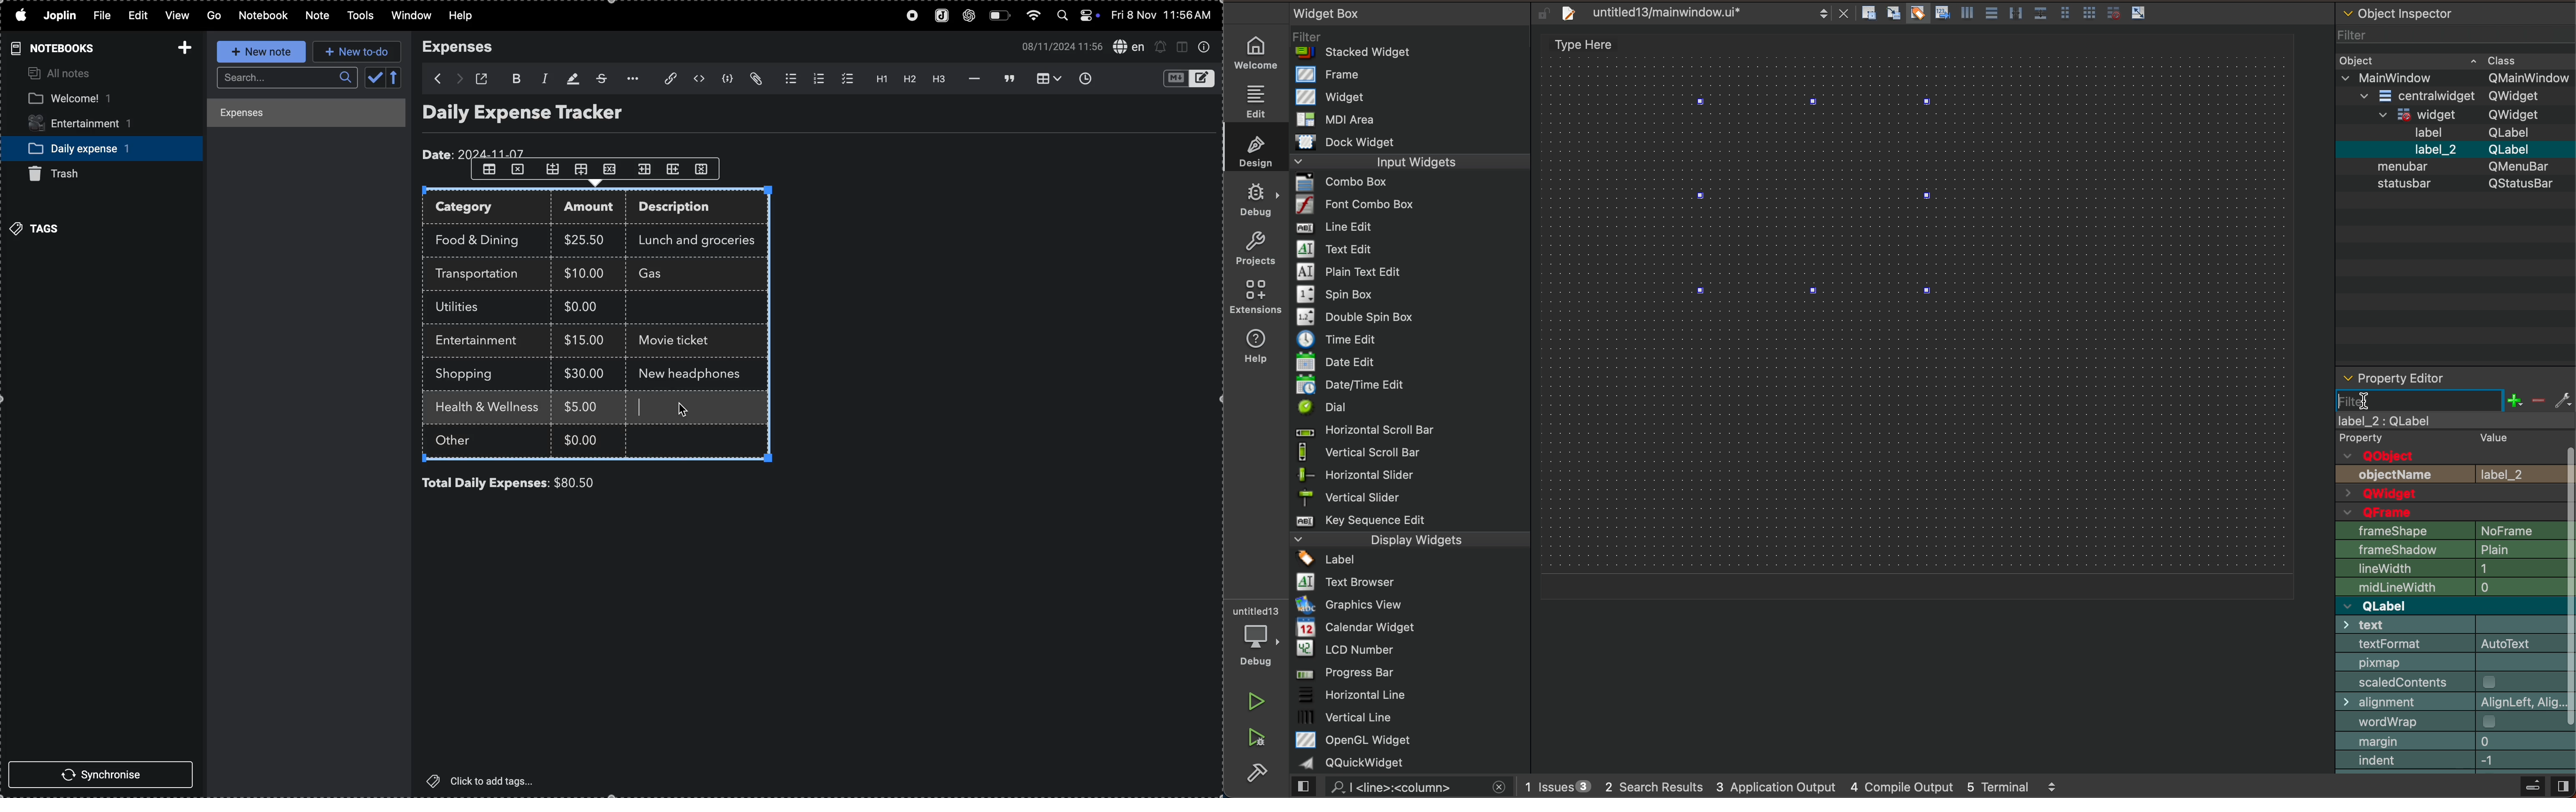 Image resolution: width=2576 pixels, height=812 pixels. I want to click on joplin, so click(939, 17).